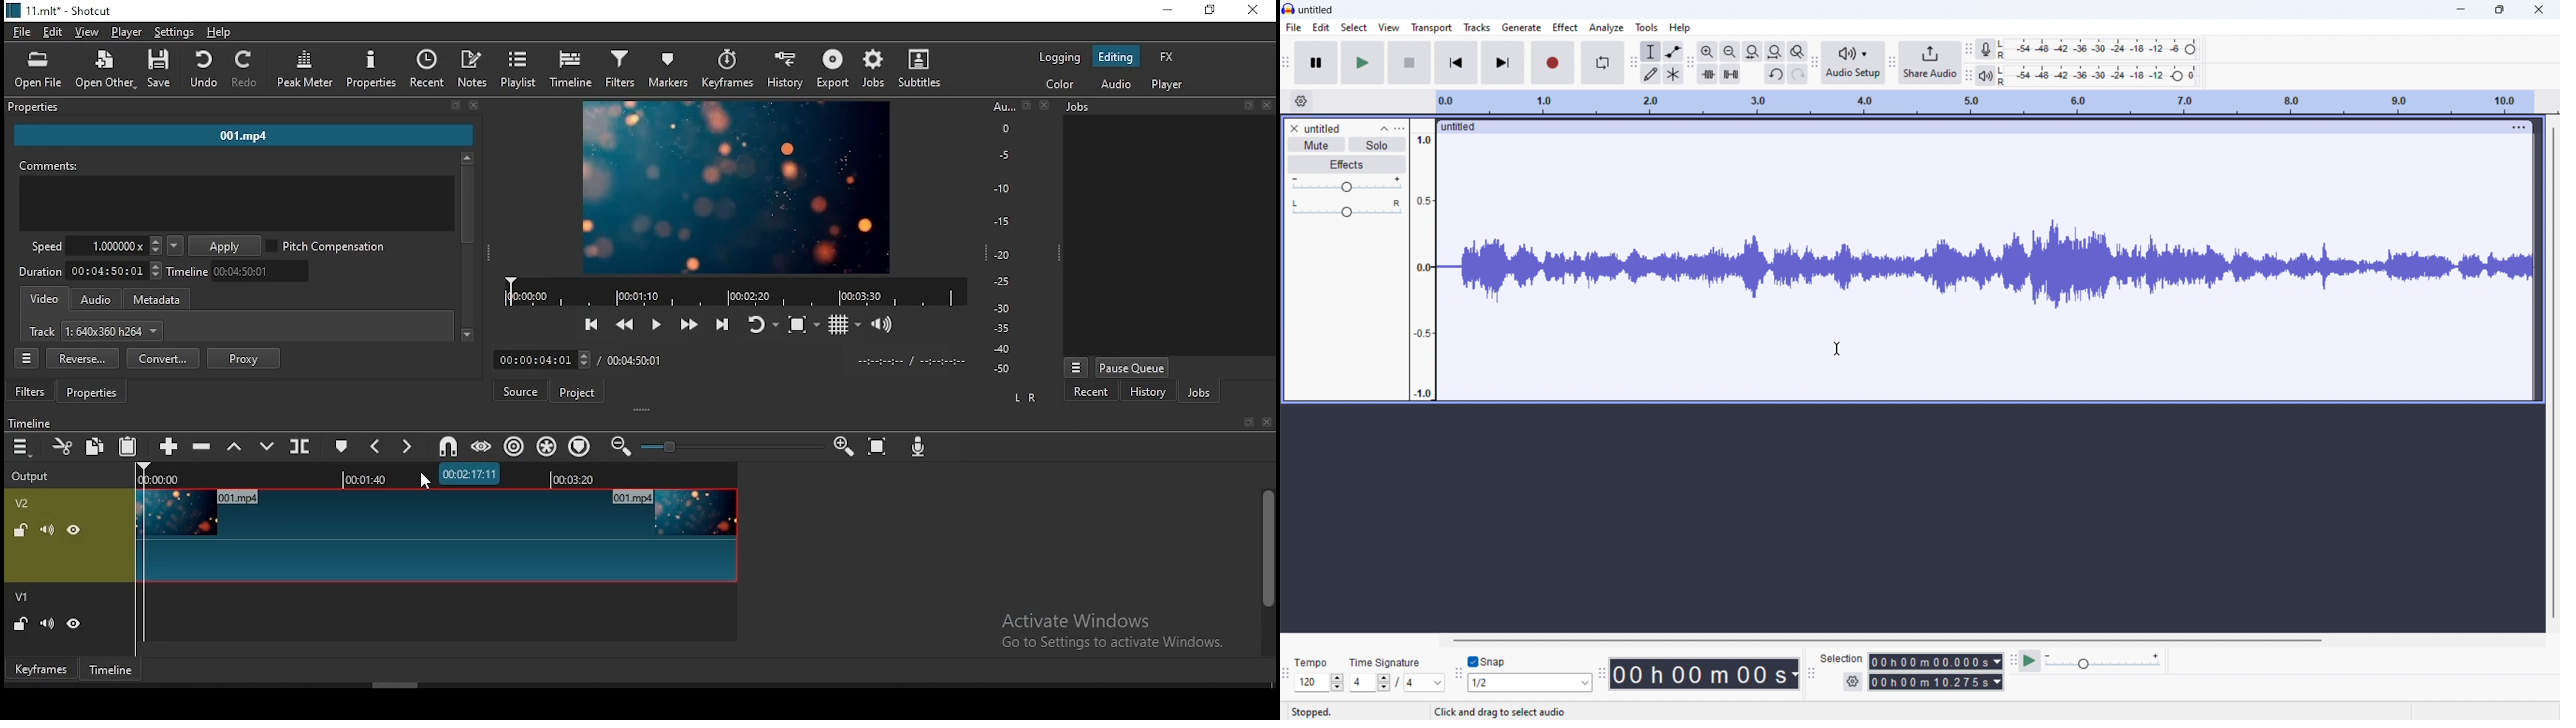  What do you see at coordinates (87, 33) in the screenshot?
I see `view` at bounding box center [87, 33].